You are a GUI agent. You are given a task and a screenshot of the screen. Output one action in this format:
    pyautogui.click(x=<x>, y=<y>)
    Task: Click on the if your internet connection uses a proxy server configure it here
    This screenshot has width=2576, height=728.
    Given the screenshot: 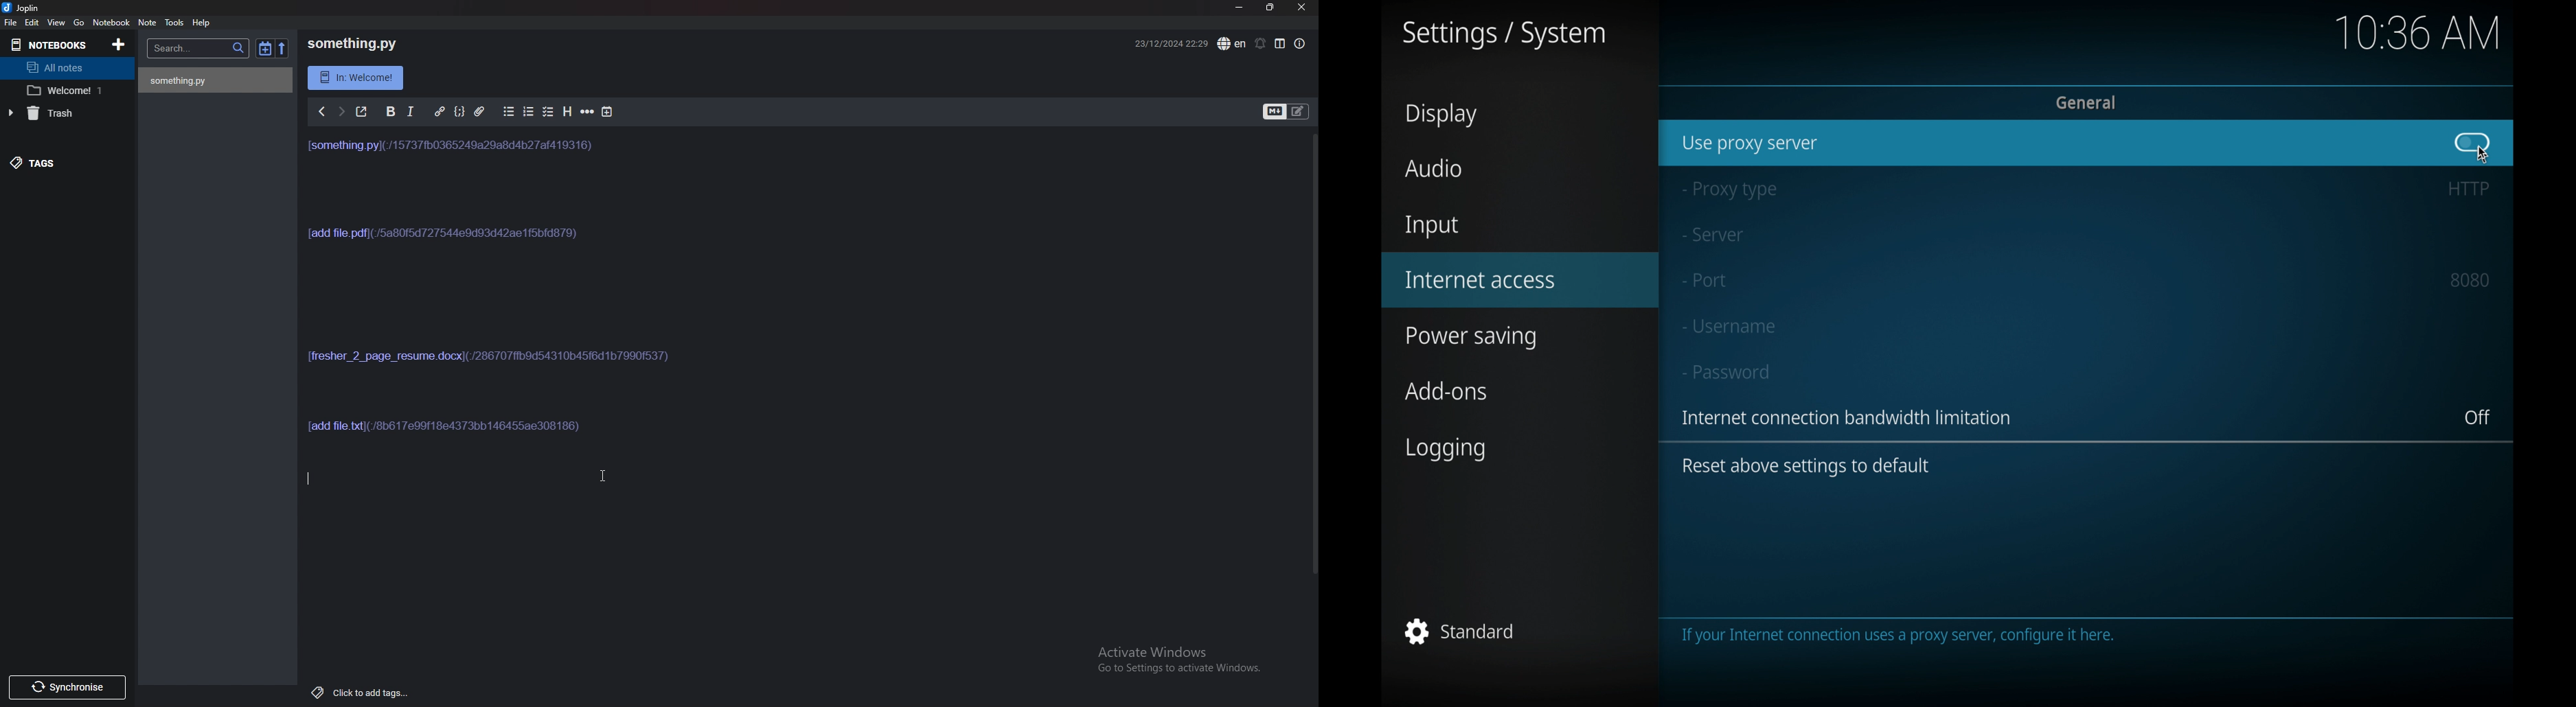 What is the action you would take?
    pyautogui.click(x=1908, y=638)
    